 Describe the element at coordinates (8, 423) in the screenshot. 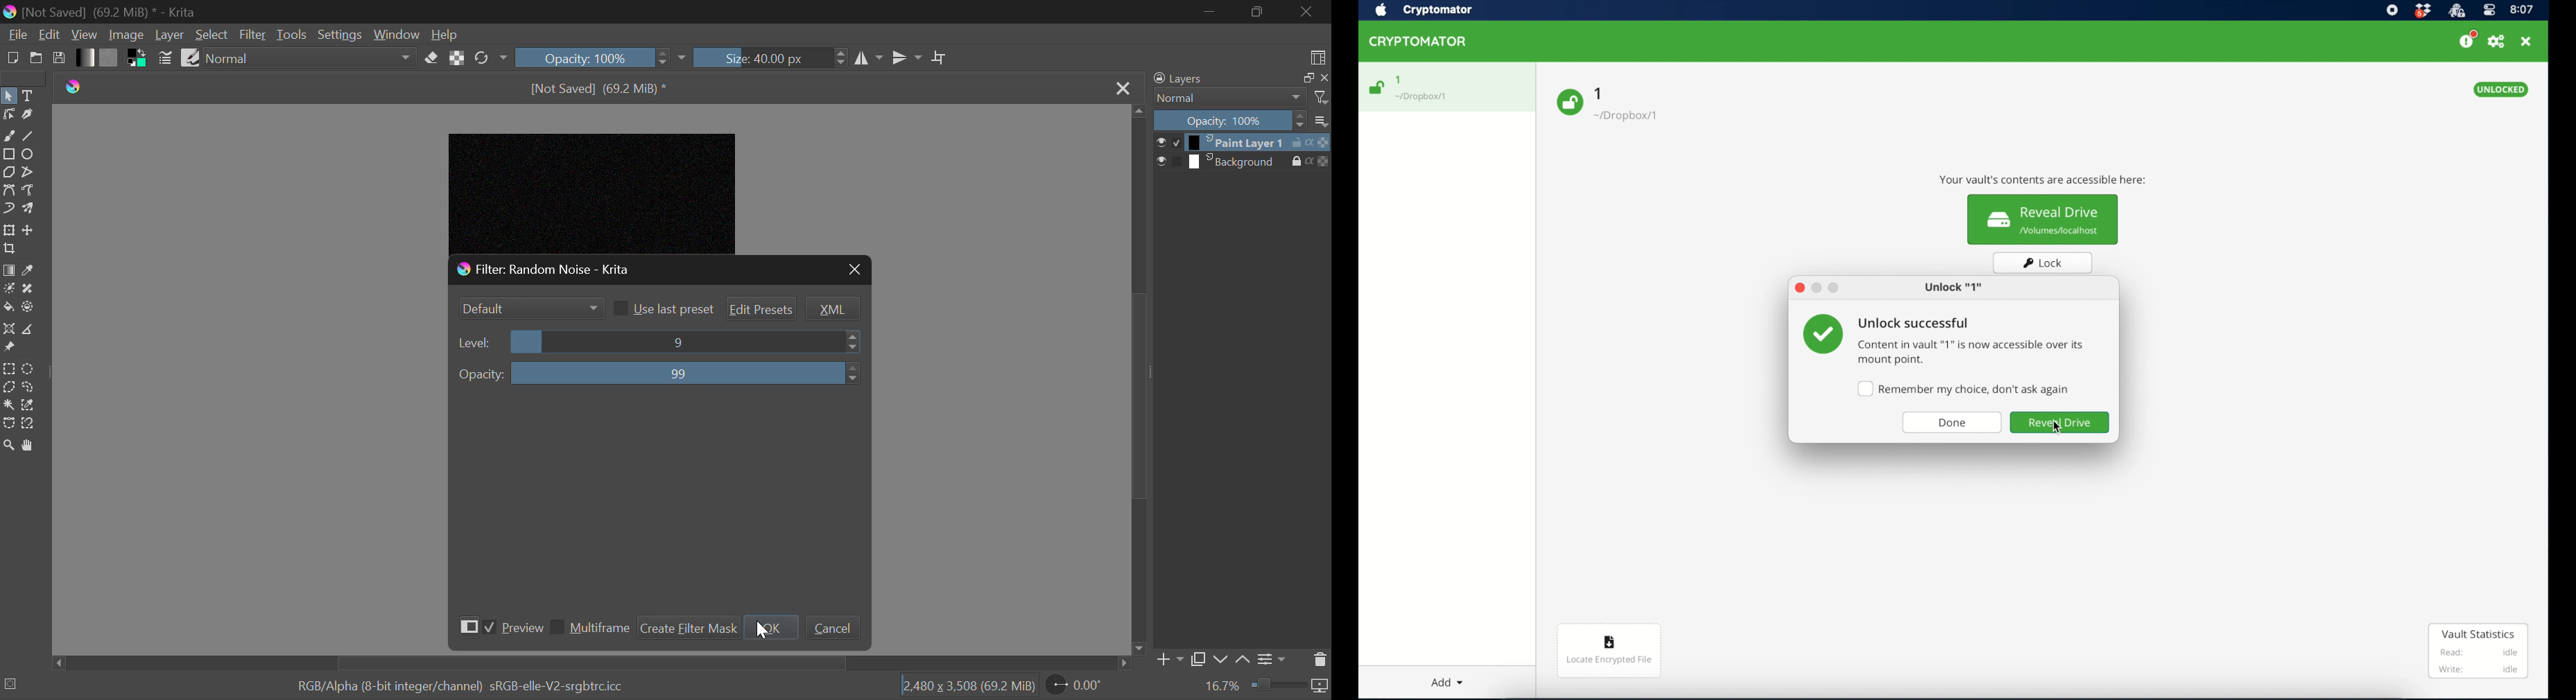

I see `Bezier Curve` at that location.